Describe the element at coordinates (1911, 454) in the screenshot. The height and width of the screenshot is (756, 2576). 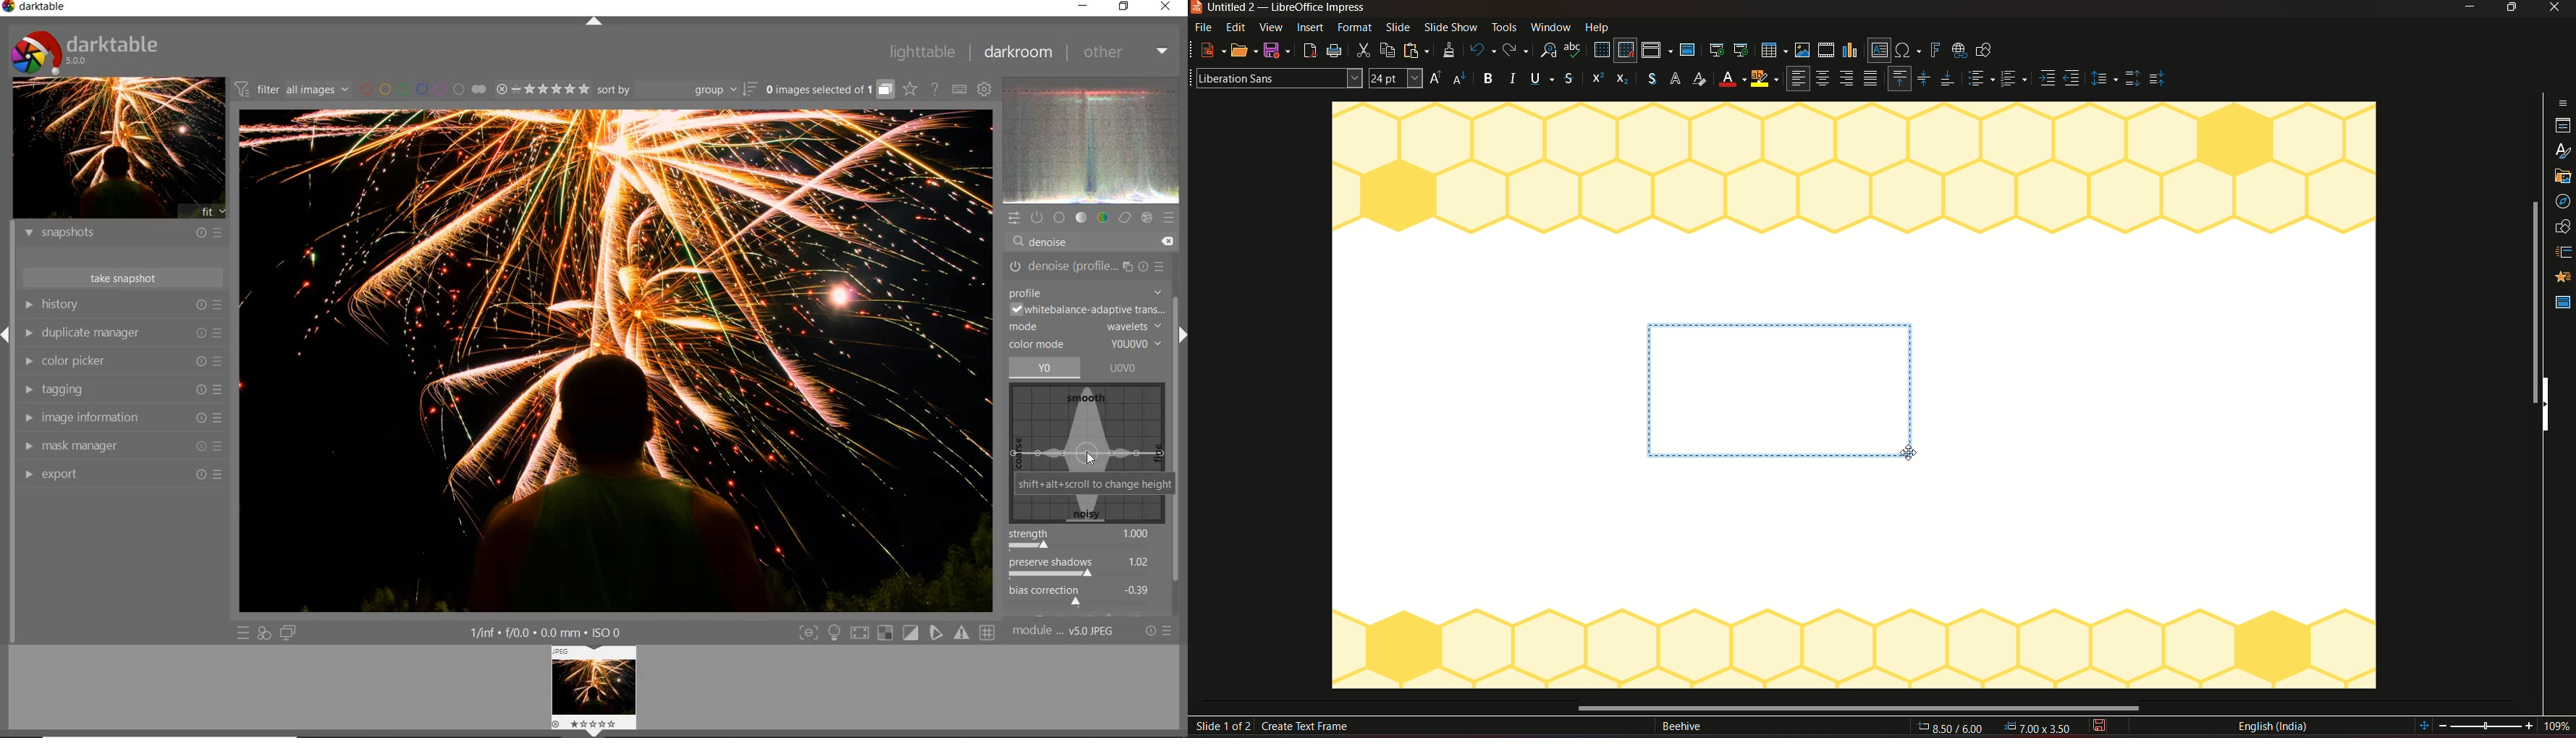
I see `cursor` at that location.